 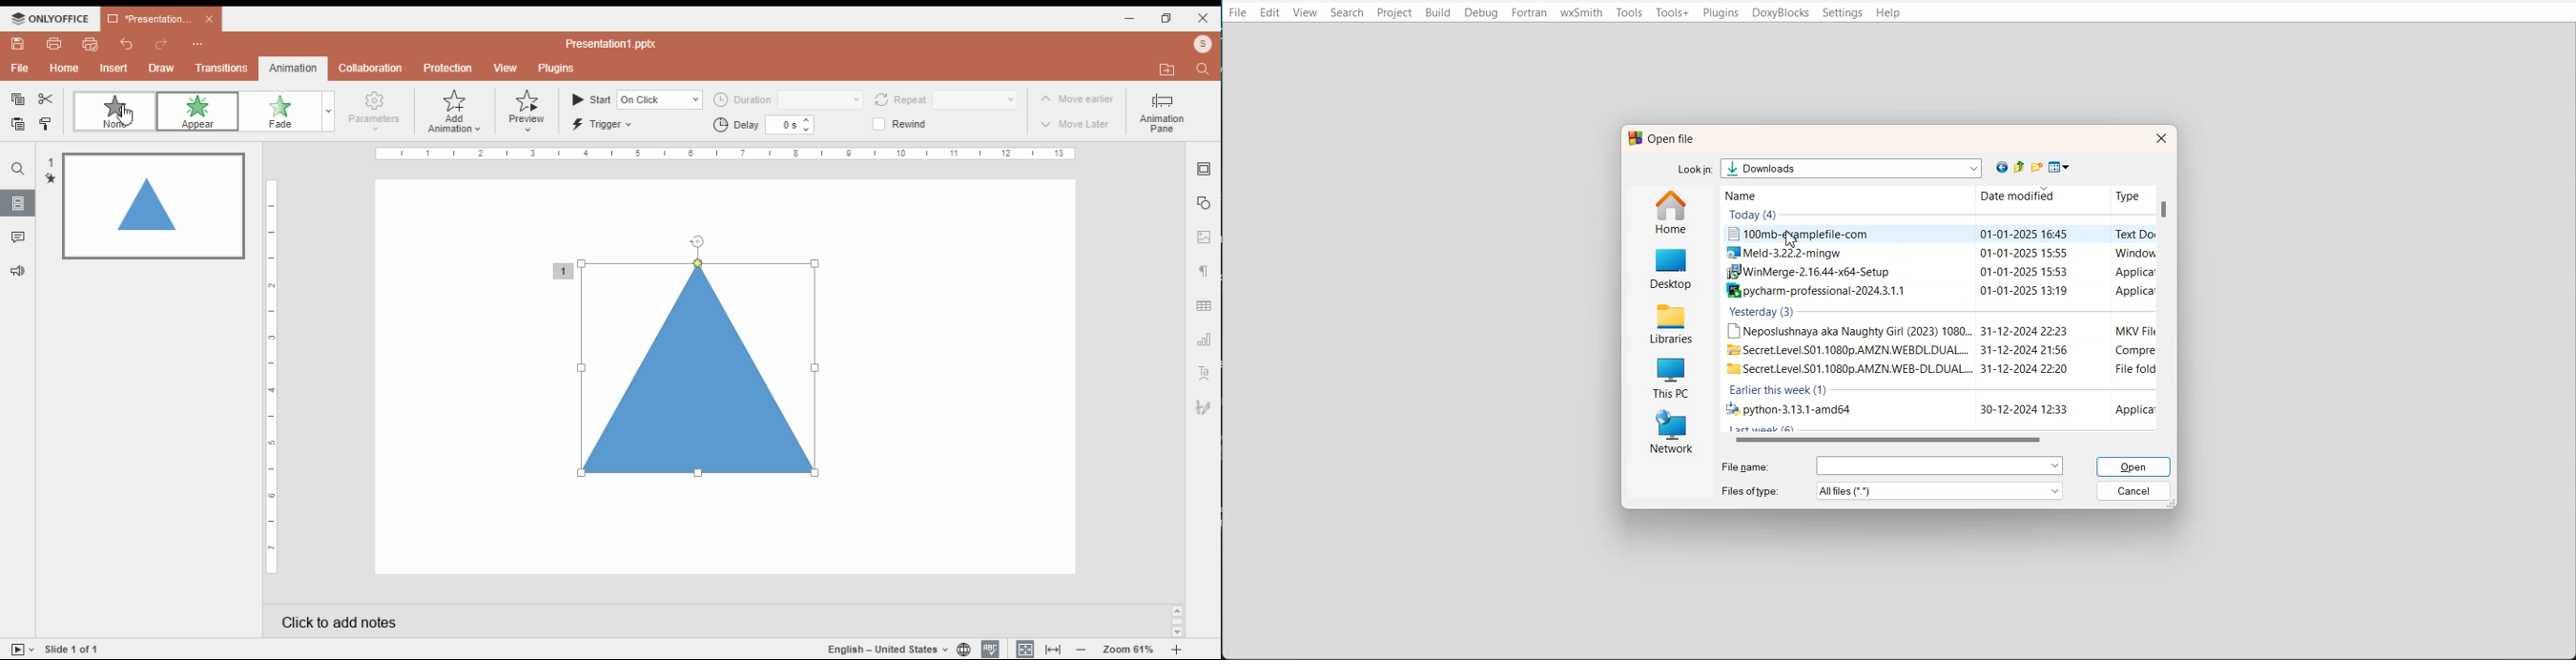 What do you see at coordinates (22, 237) in the screenshot?
I see `comments` at bounding box center [22, 237].